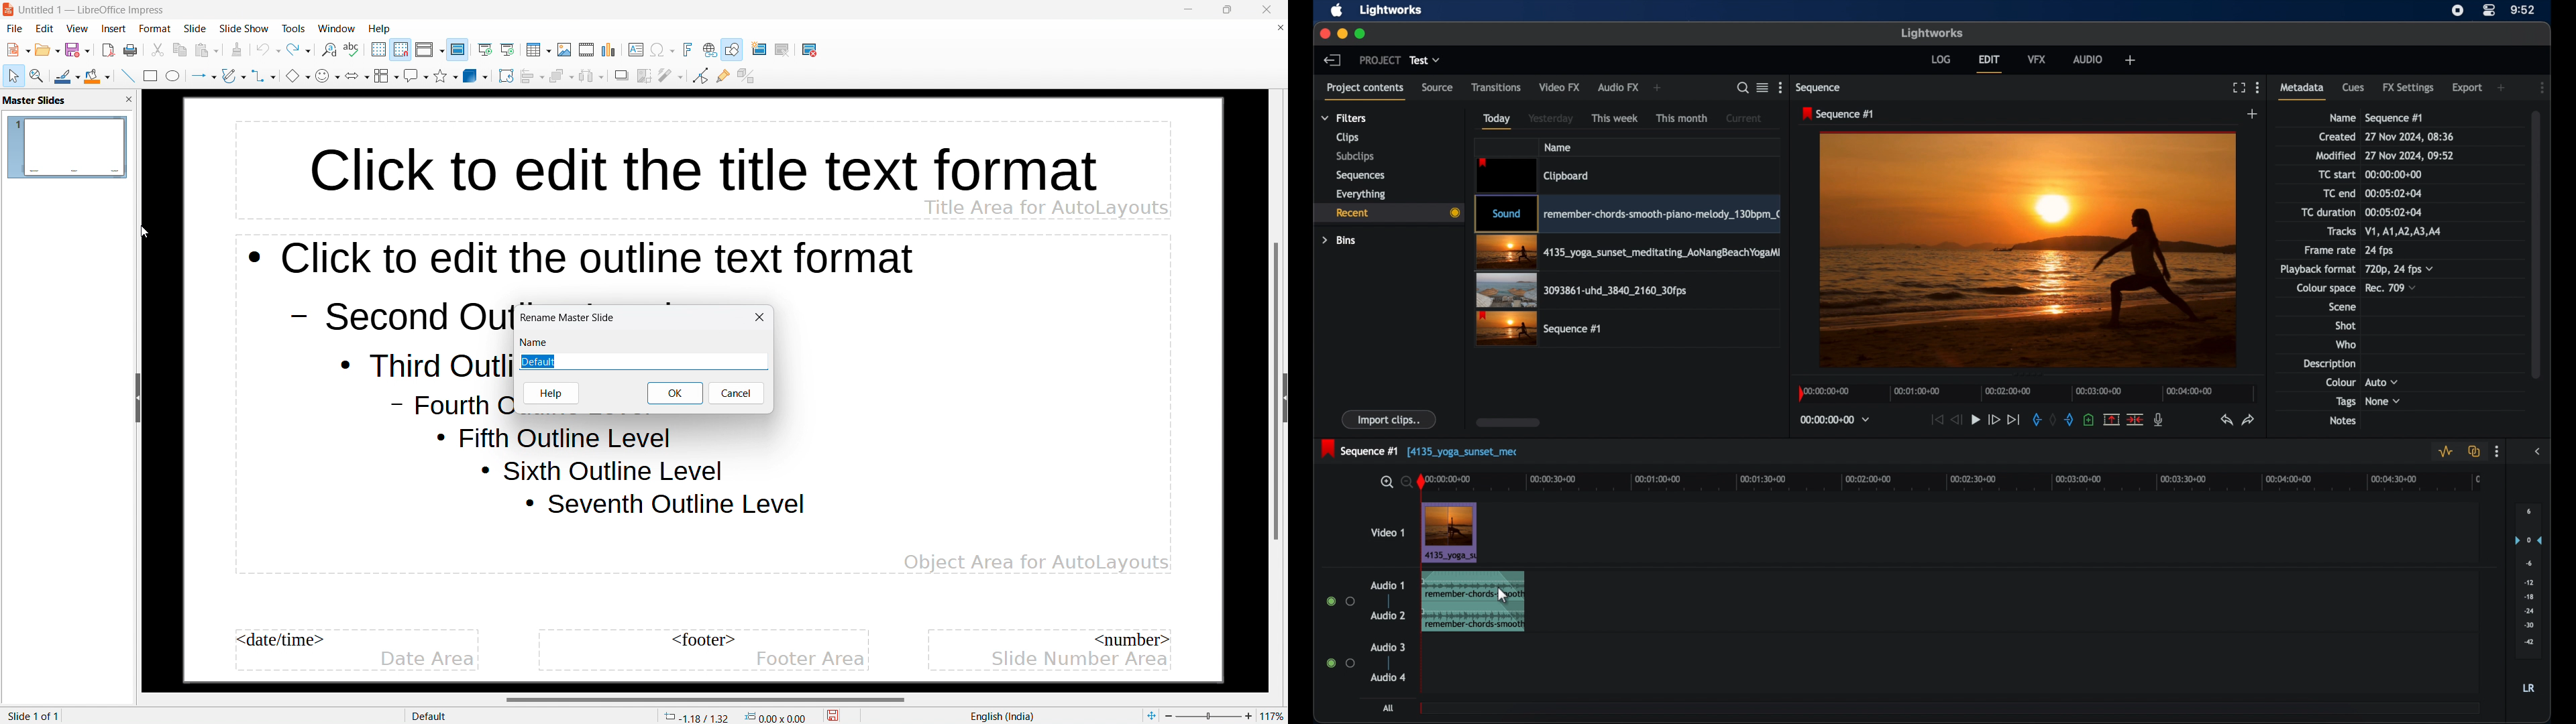  Describe the element at coordinates (2396, 174) in the screenshot. I see `tc start` at that location.